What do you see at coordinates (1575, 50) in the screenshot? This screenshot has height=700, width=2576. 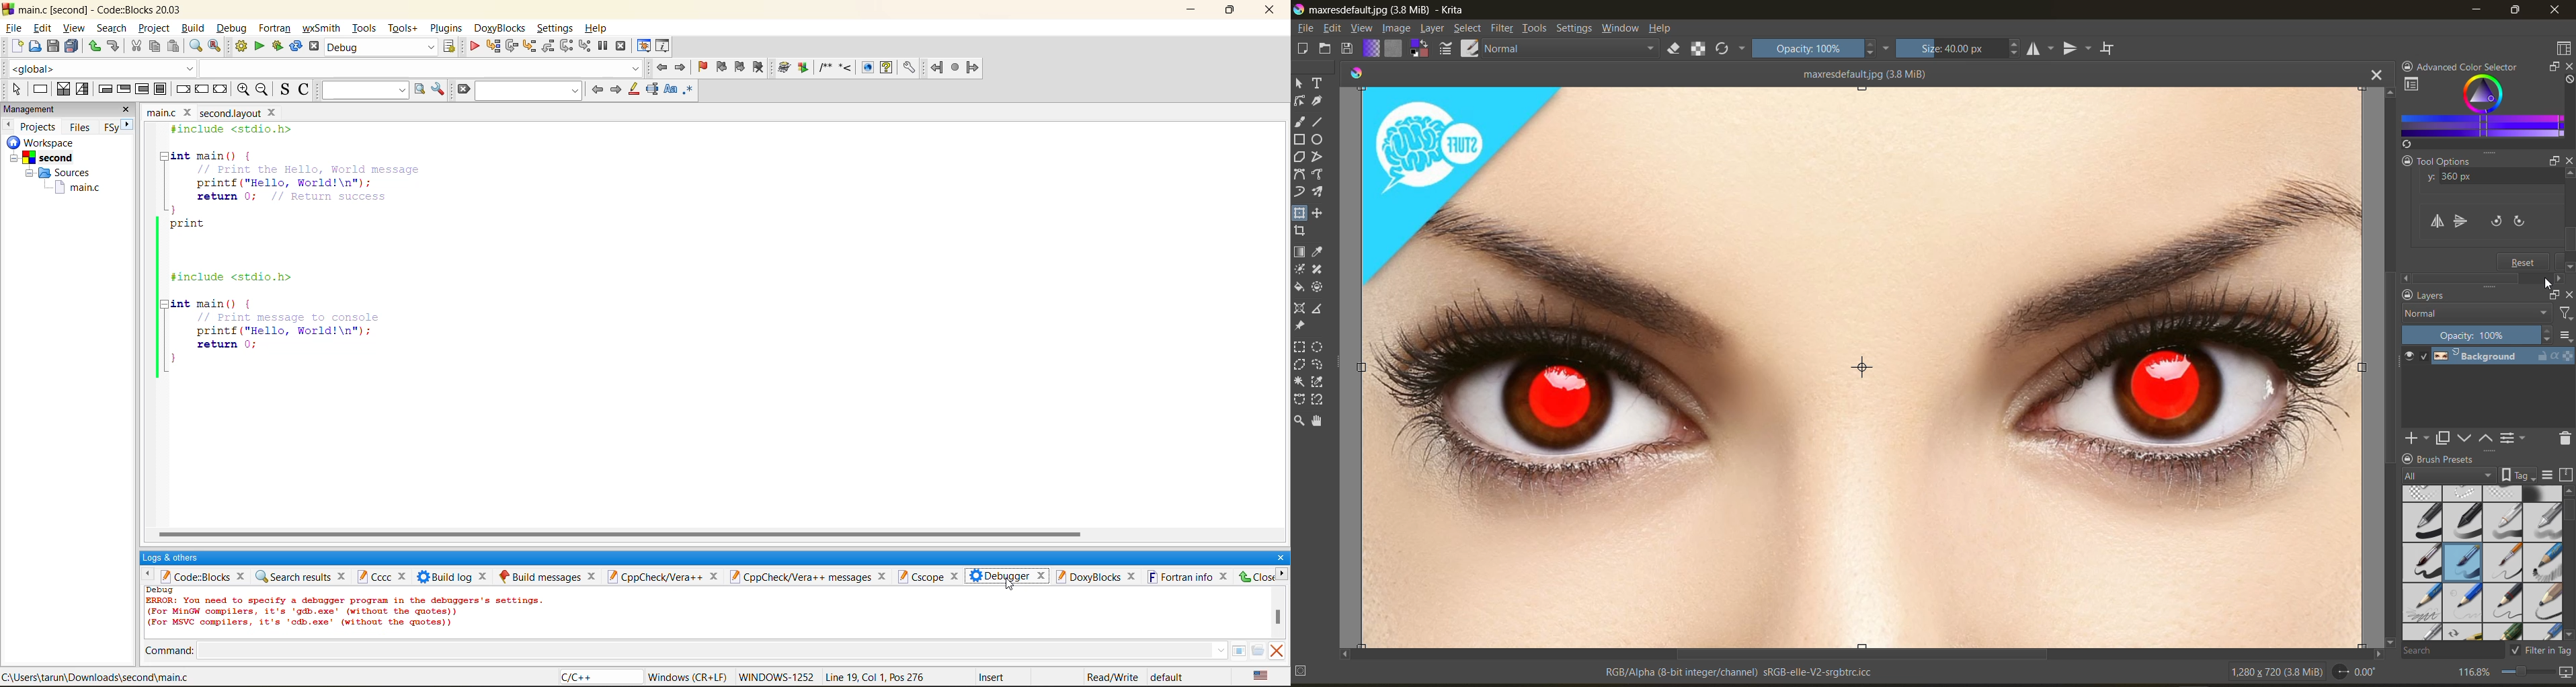 I see `normal` at bounding box center [1575, 50].